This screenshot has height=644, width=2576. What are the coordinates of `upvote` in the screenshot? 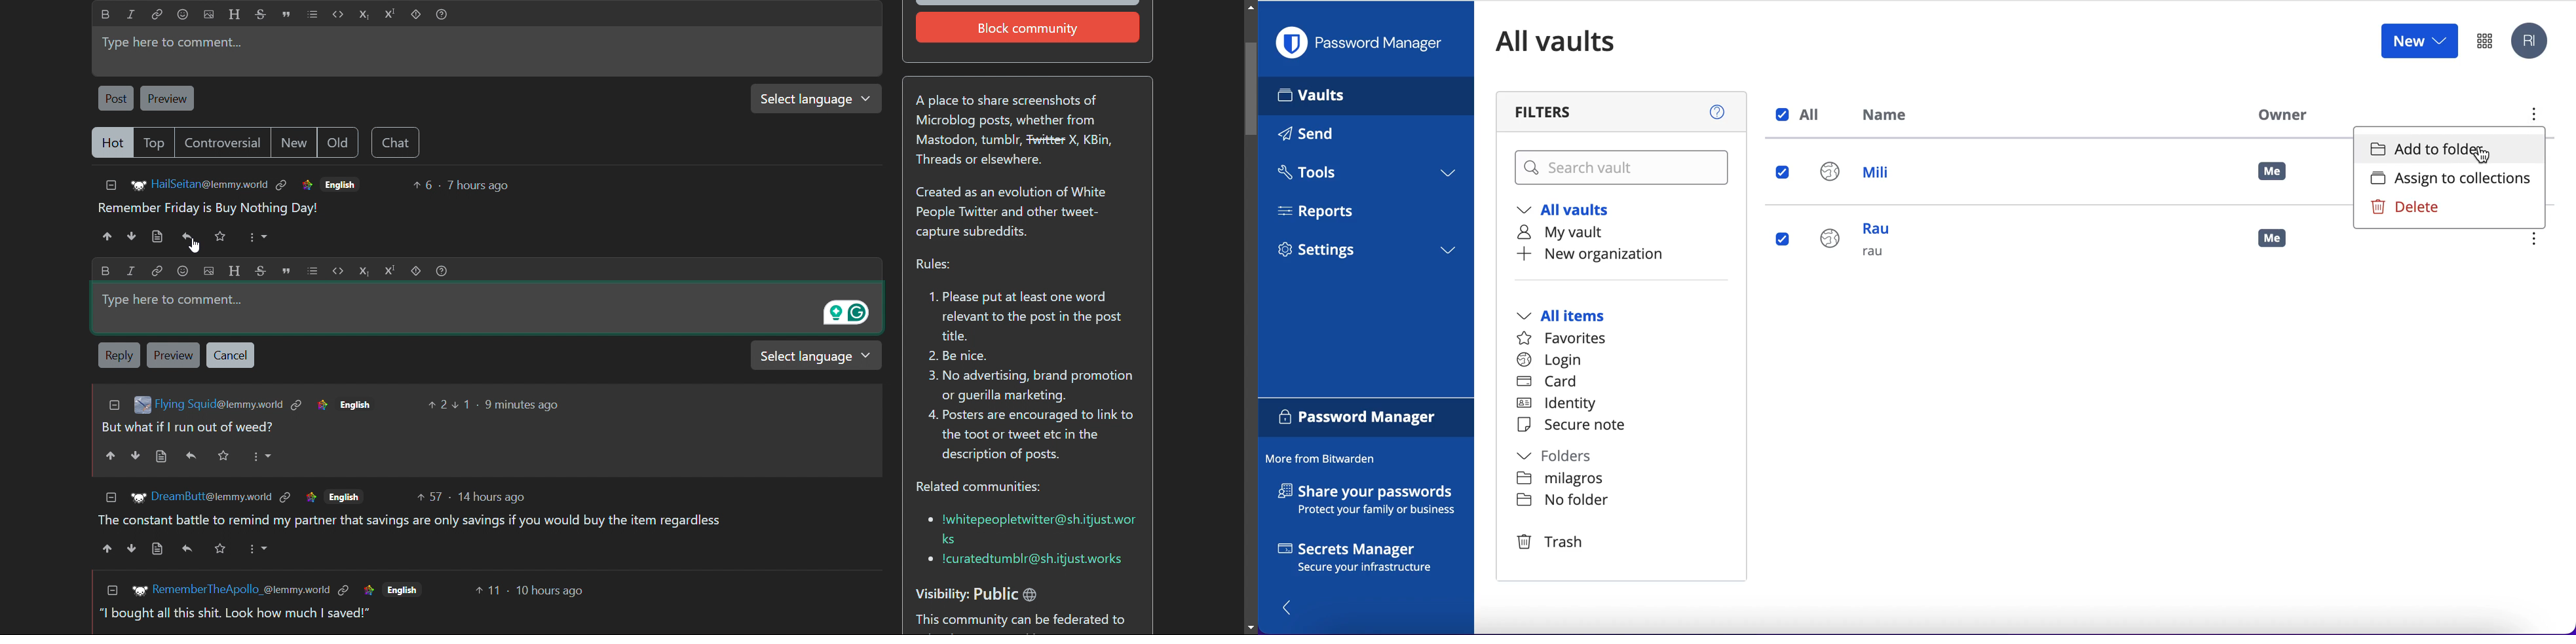 It's located at (109, 456).